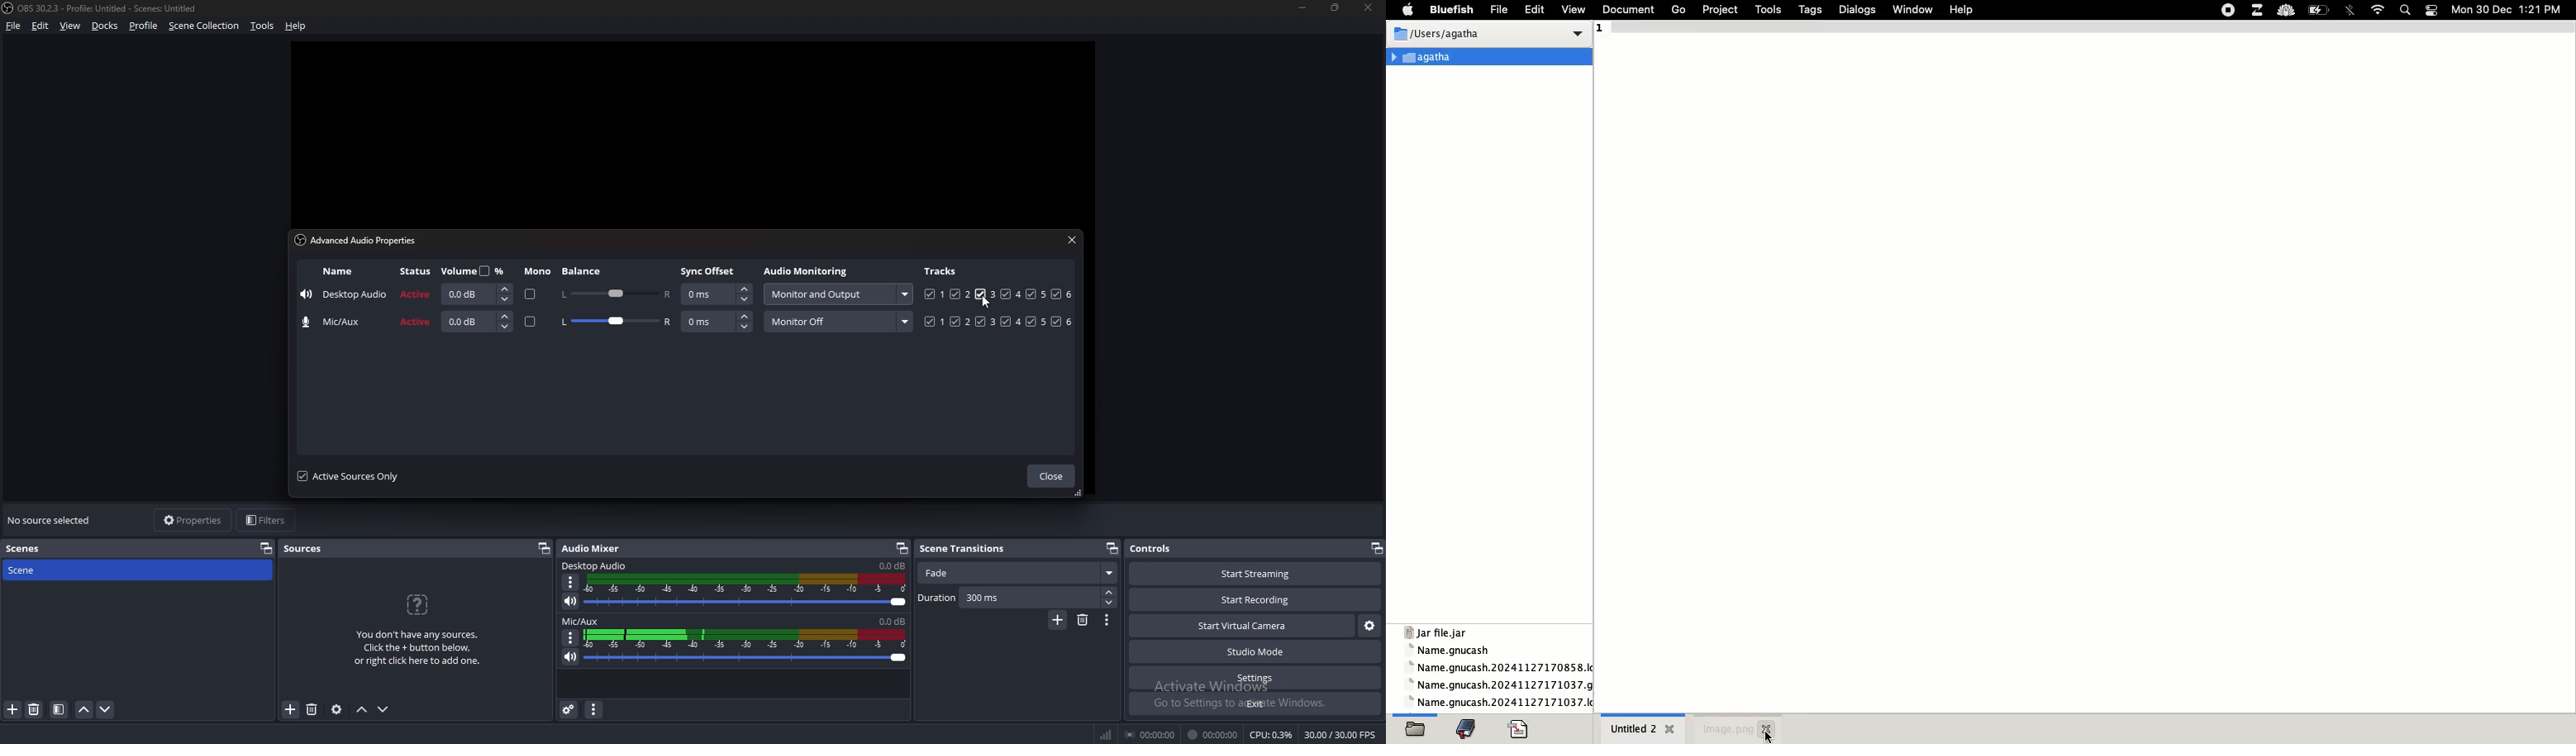  What do you see at coordinates (85, 710) in the screenshot?
I see `move scene up` at bounding box center [85, 710].